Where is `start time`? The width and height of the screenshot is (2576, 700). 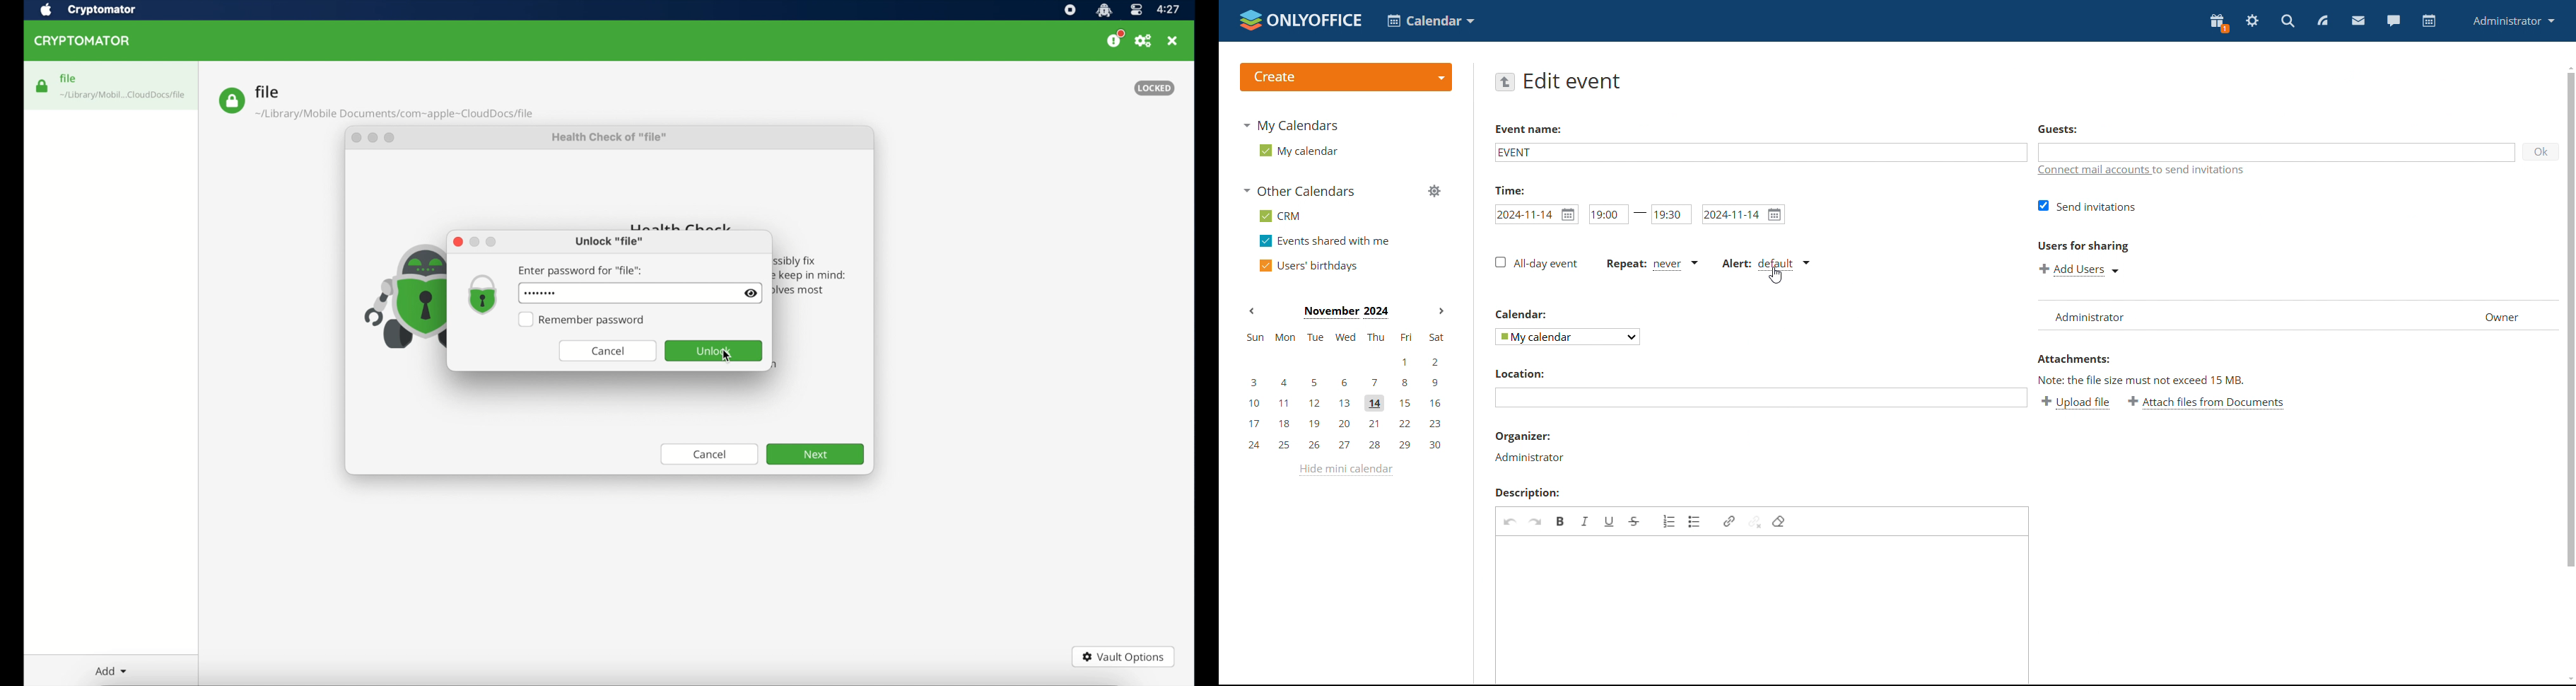 start time is located at coordinates (1537, 214).